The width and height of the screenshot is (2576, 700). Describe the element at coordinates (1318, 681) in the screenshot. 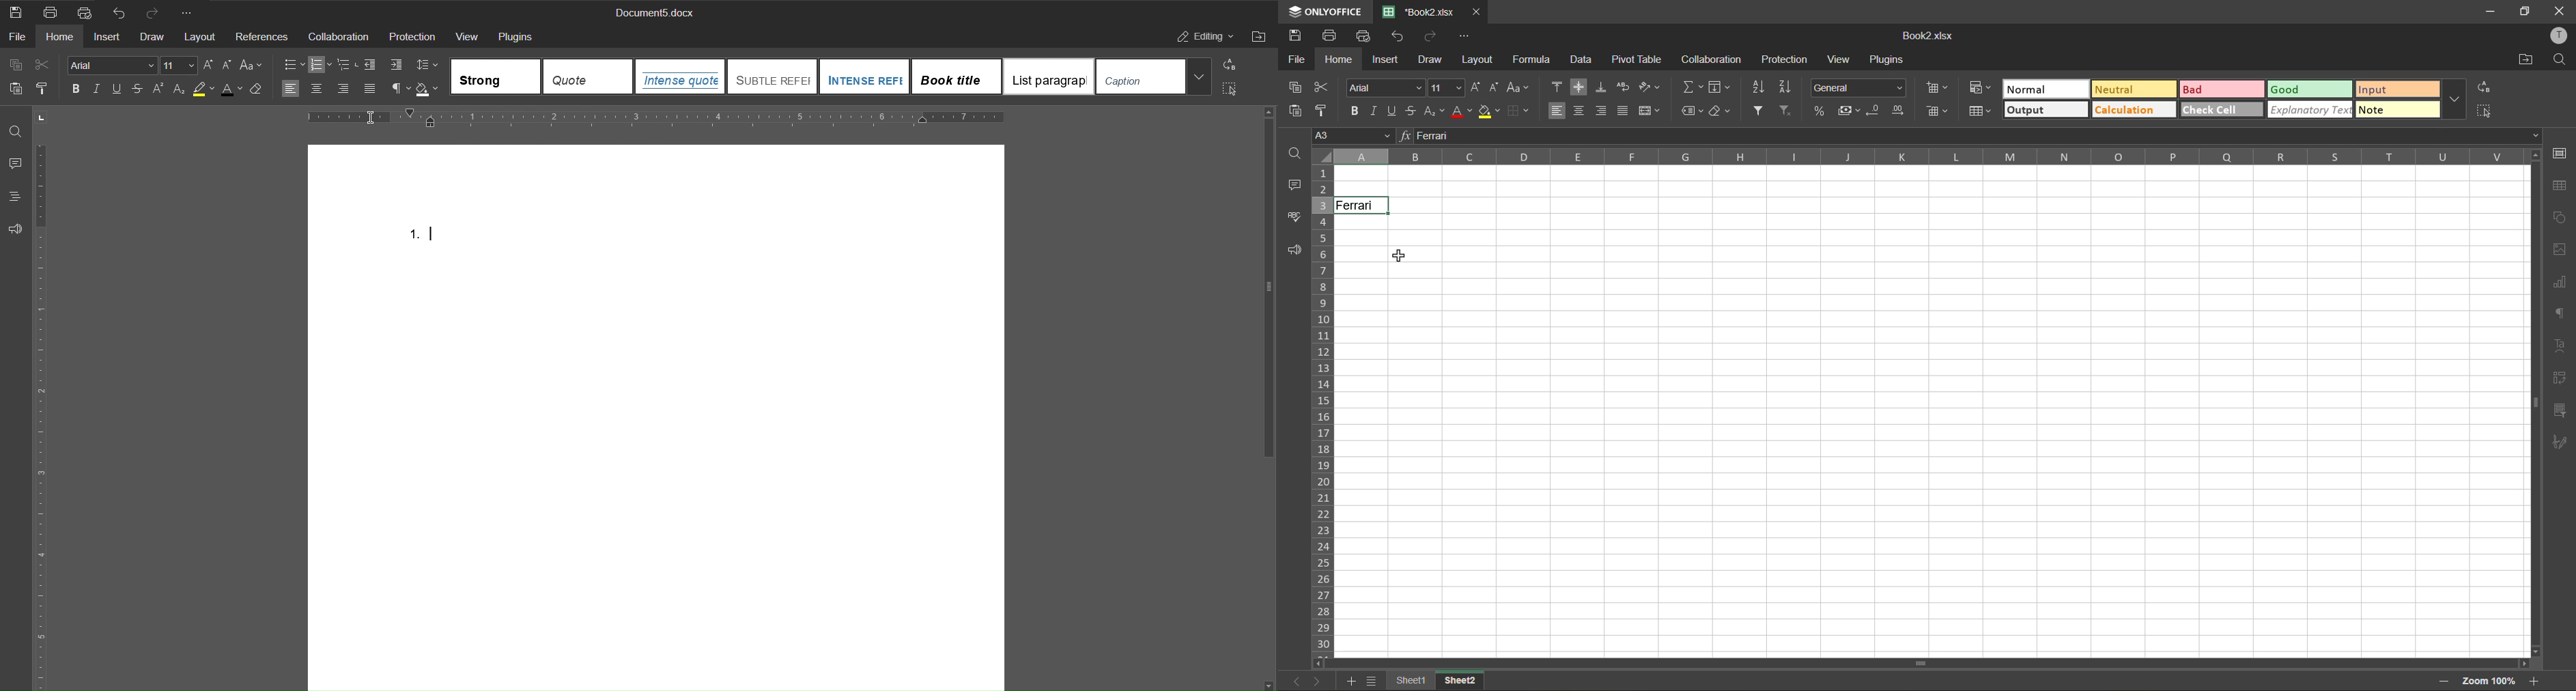

I see `next` at that location.